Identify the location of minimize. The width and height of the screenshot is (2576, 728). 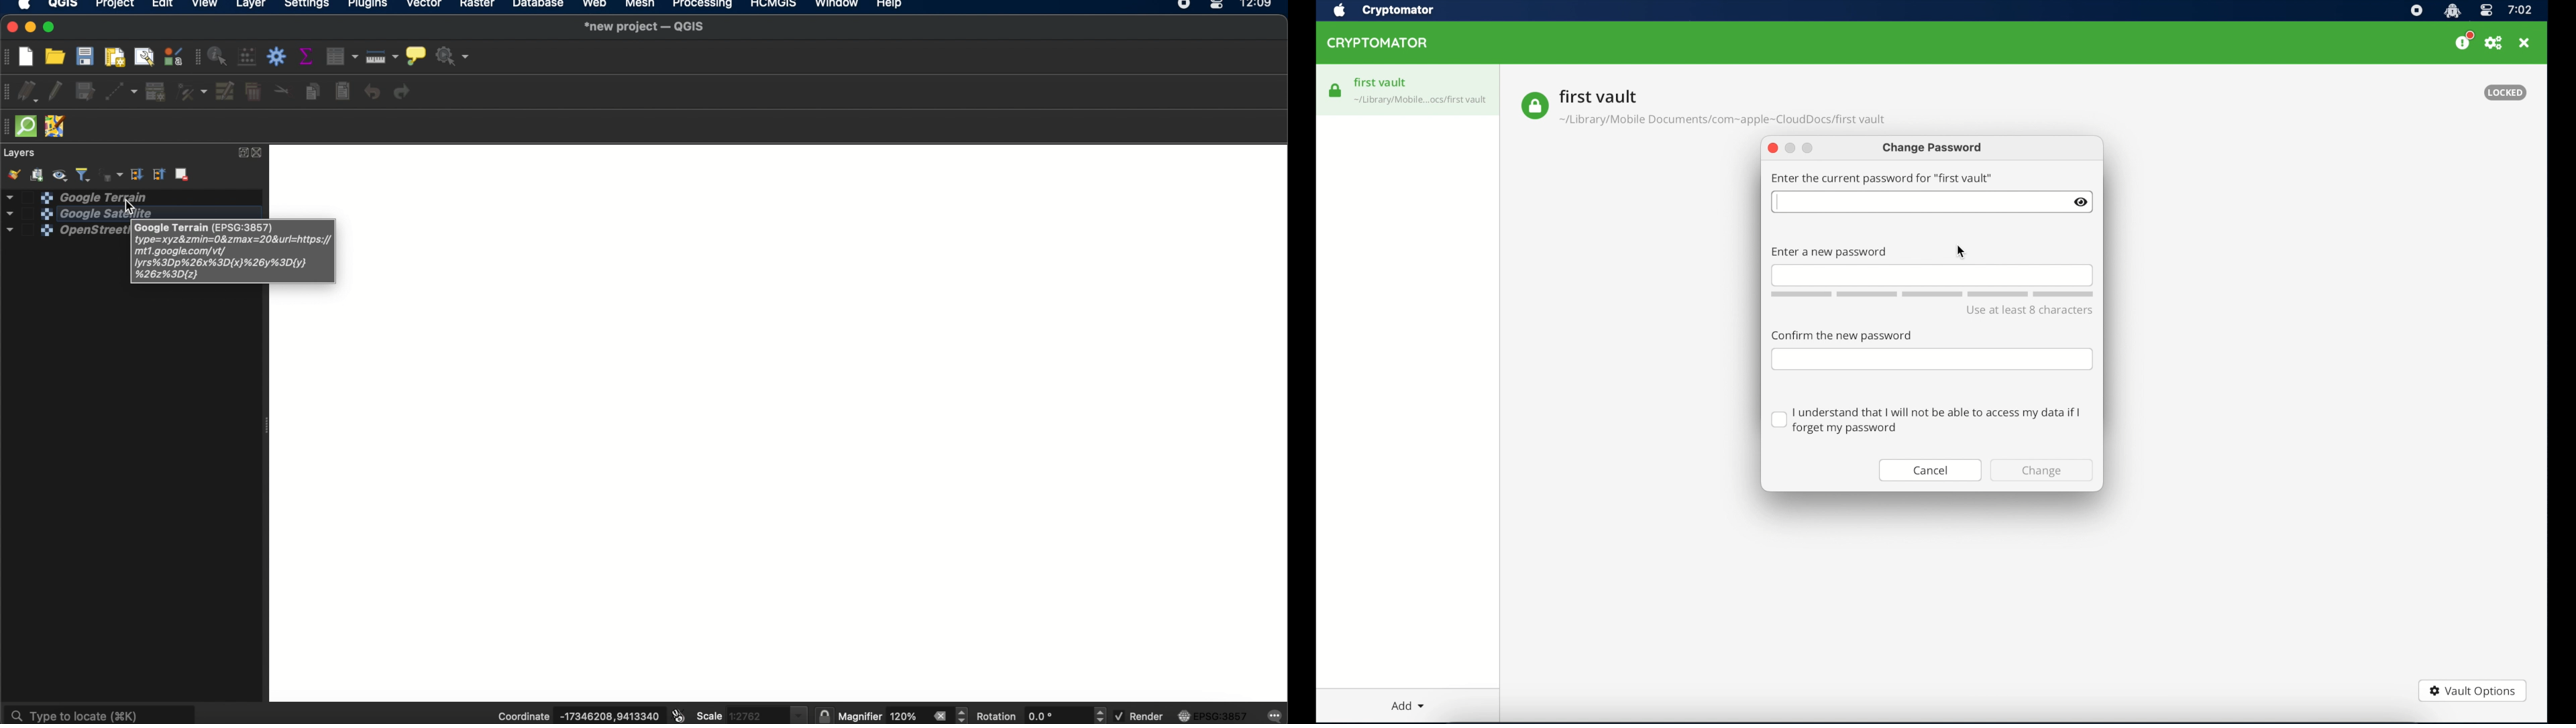
(32, 27).